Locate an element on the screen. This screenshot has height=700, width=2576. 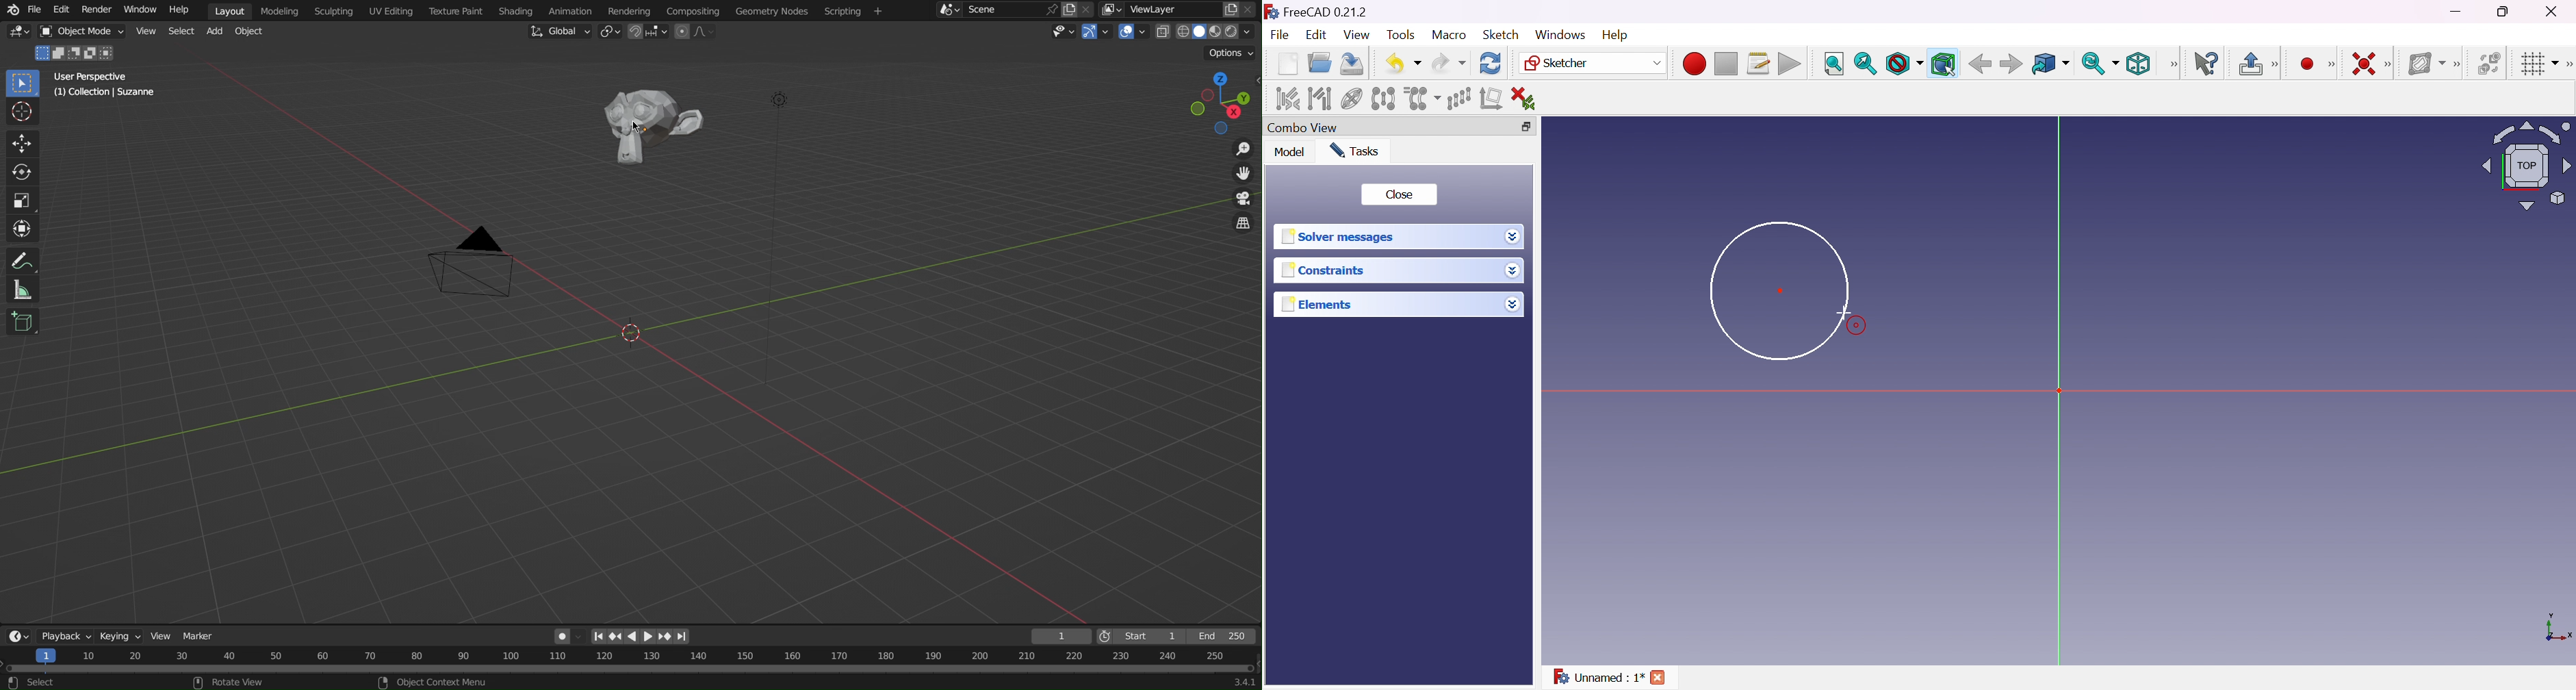
End 250 is located at coordinates (1222, 637).